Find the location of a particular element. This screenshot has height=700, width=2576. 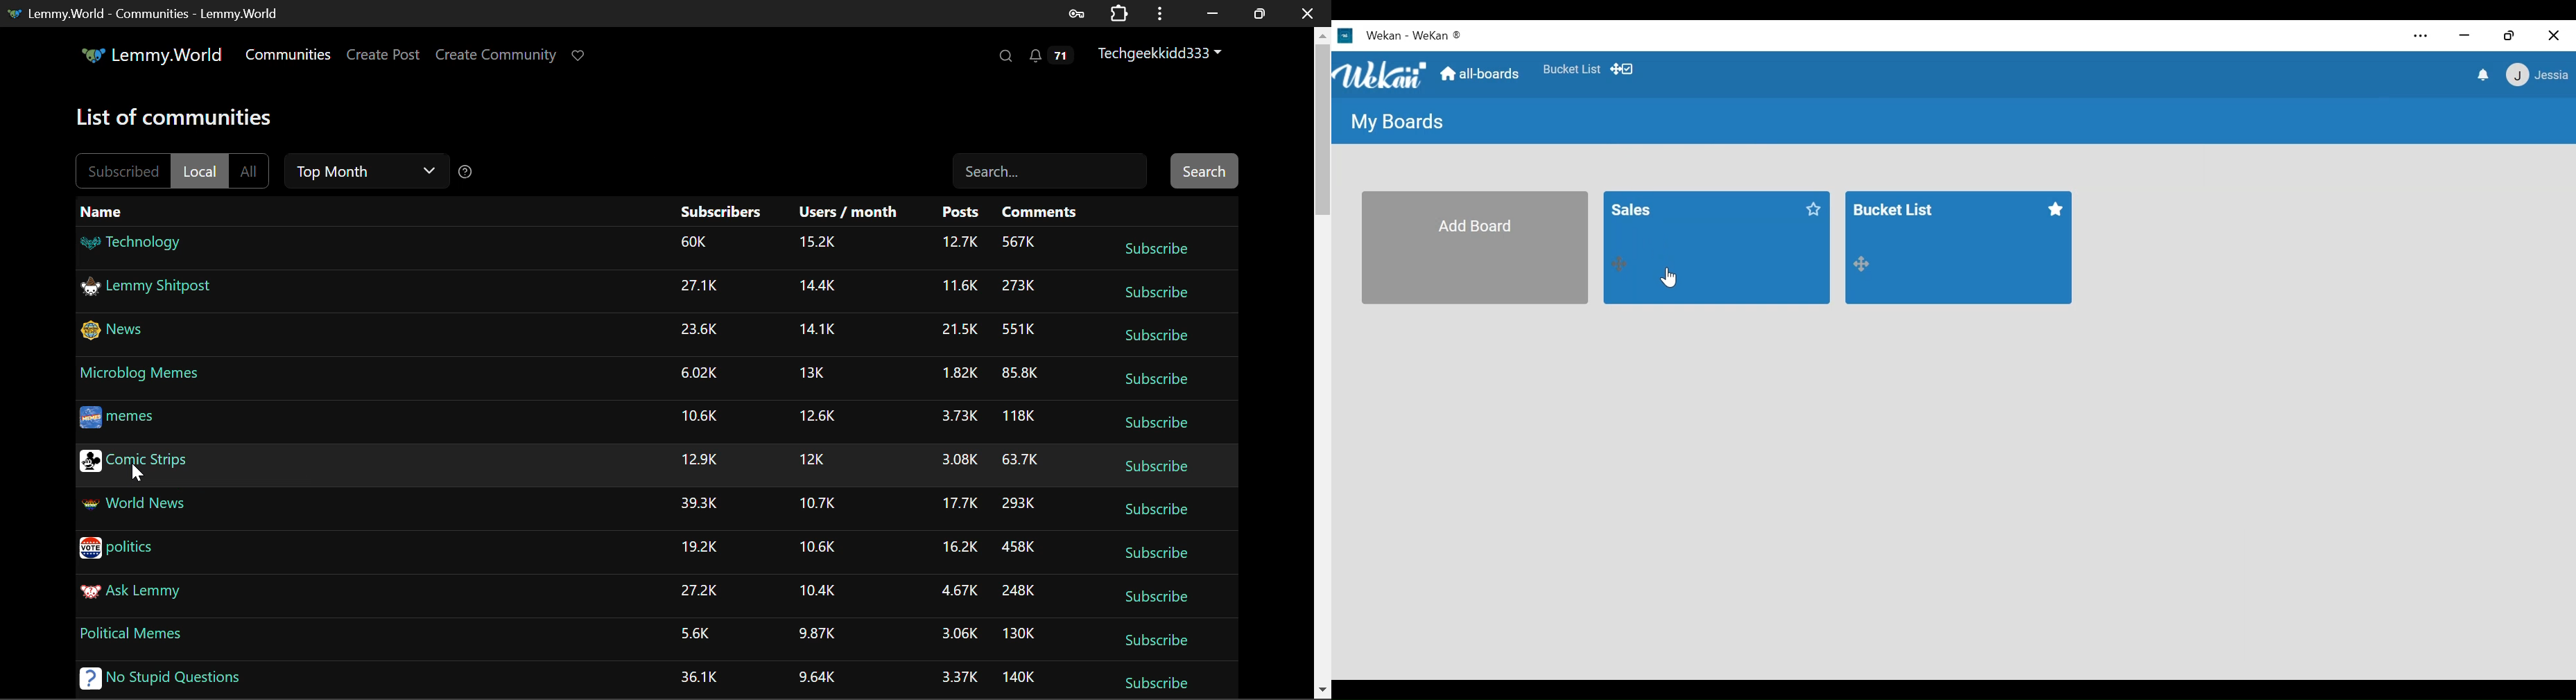

Notifications is located at coordinates (1048, 55).